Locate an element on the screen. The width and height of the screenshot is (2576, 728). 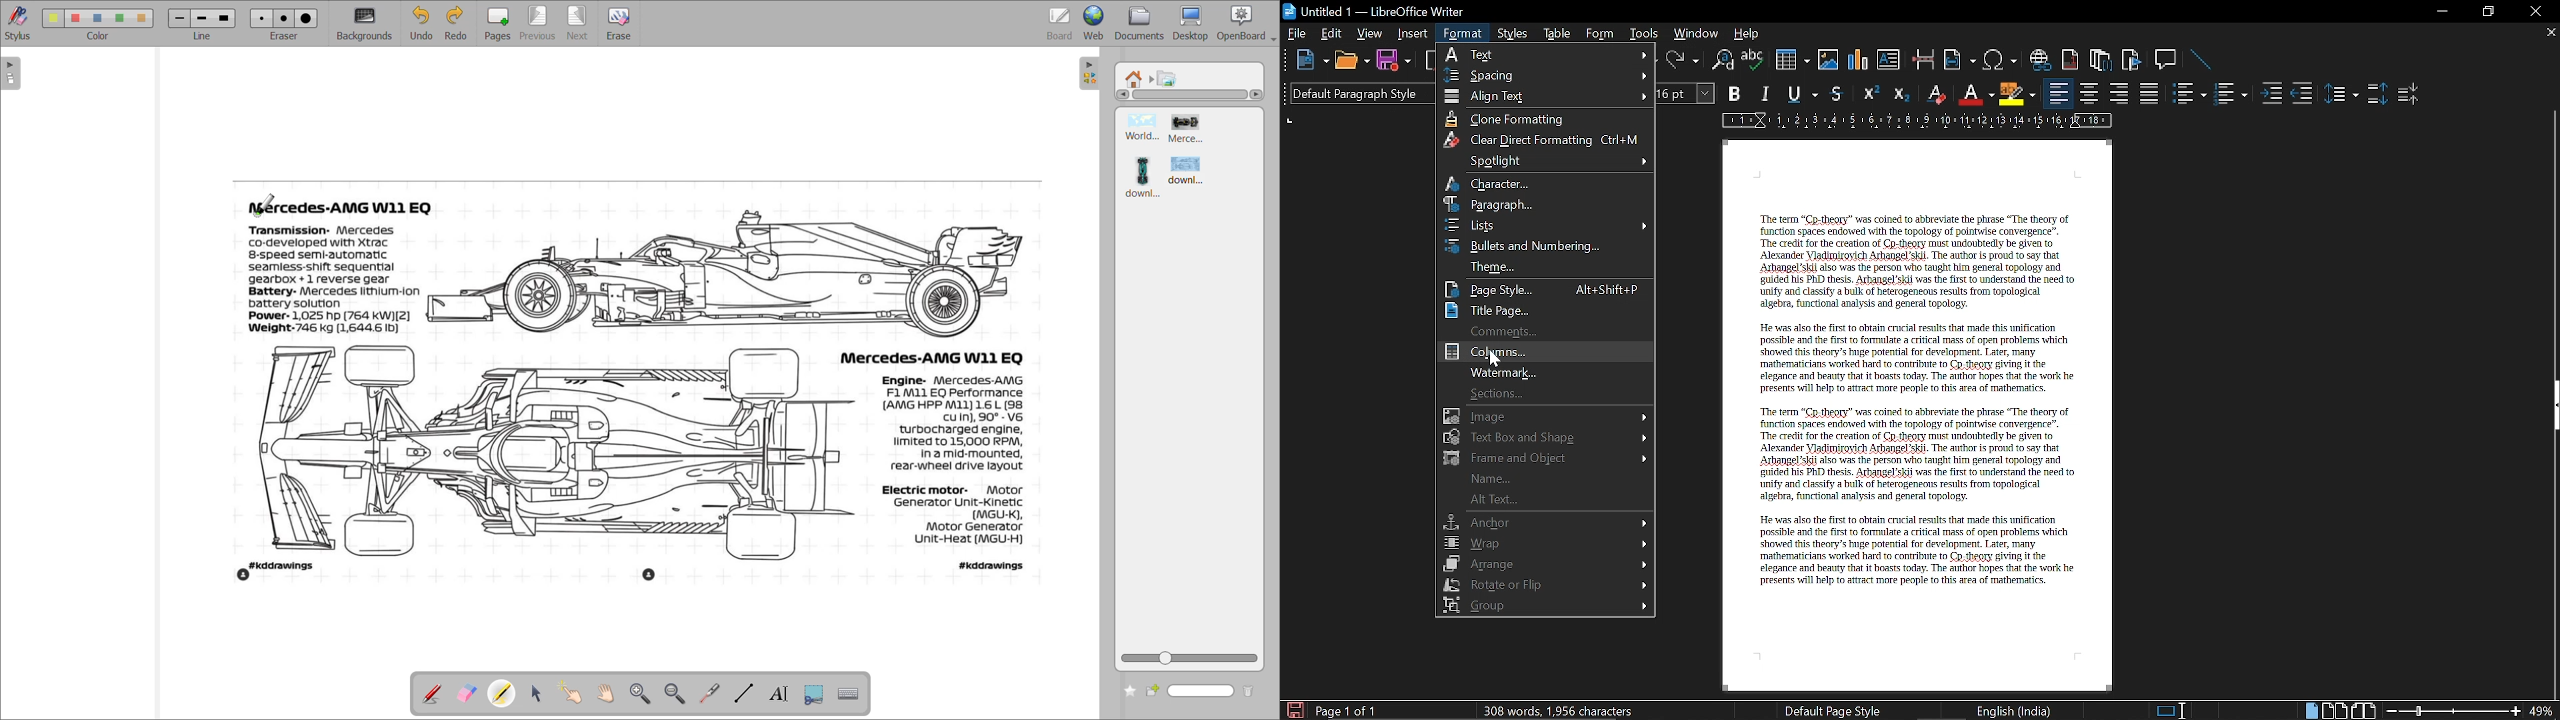
Theme is located at coordinates (1547, 266).